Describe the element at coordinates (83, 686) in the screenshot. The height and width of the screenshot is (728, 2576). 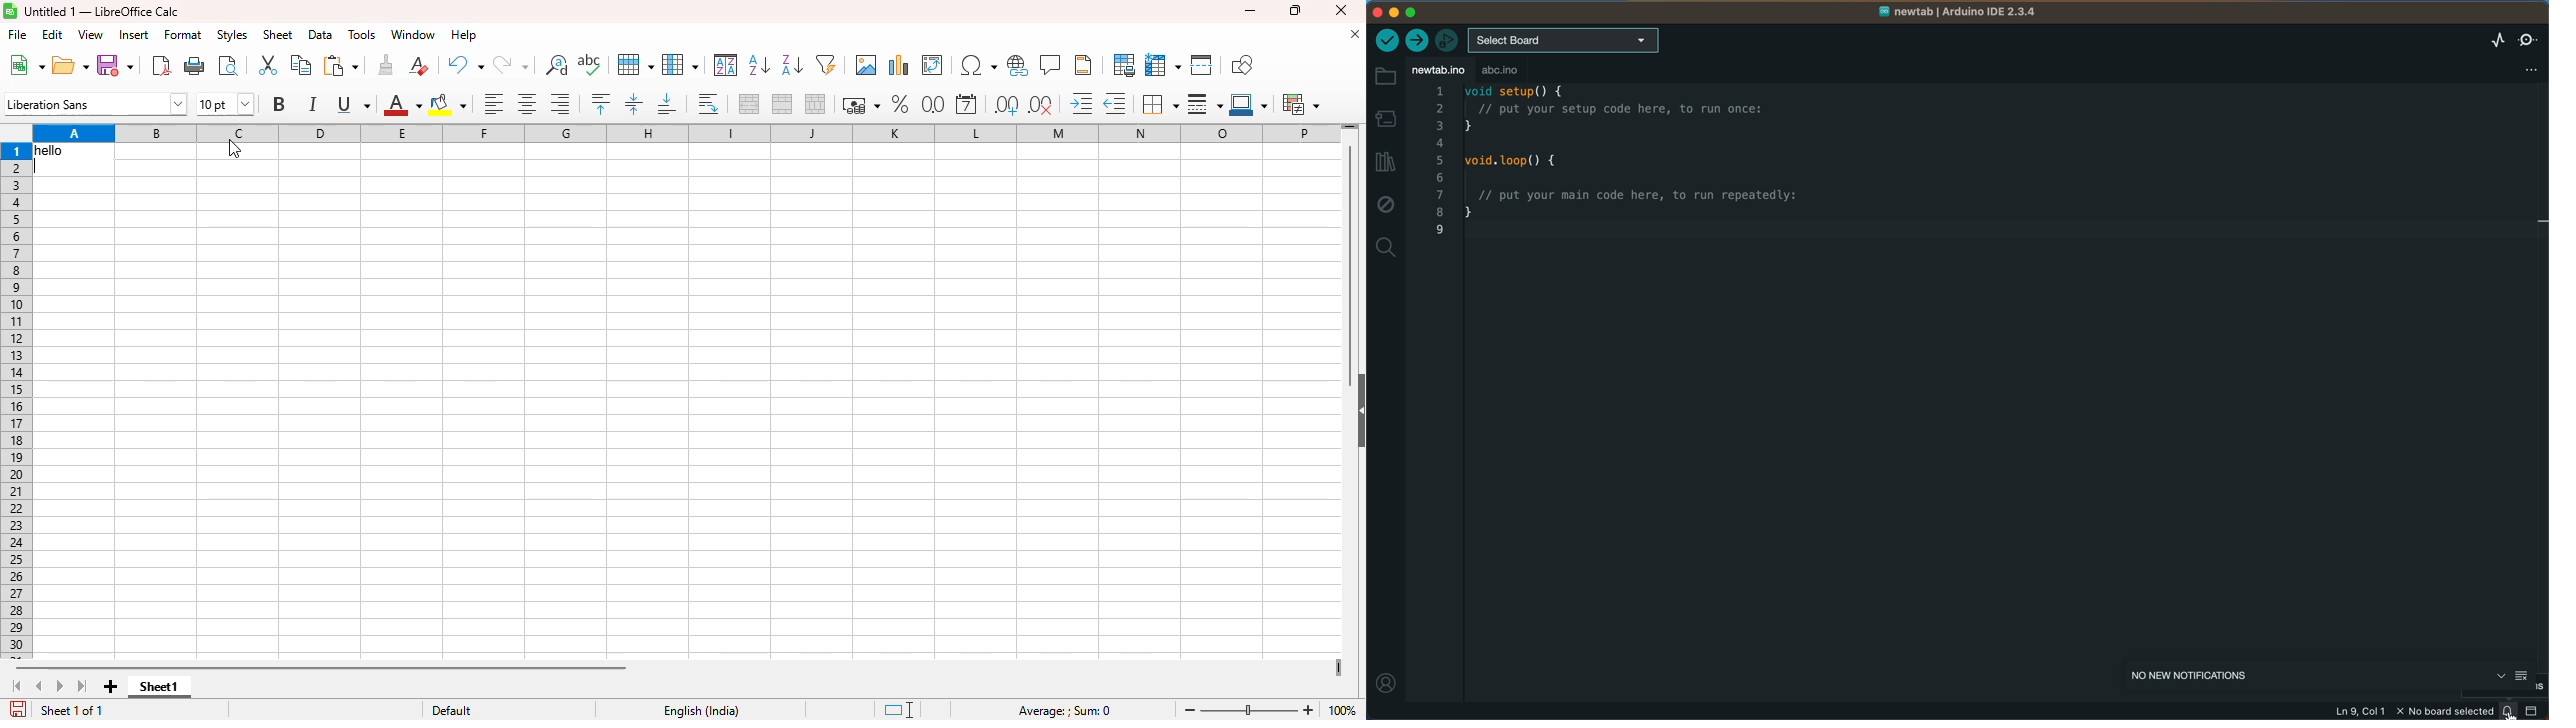
I see `scroll to last sheet` at that location.